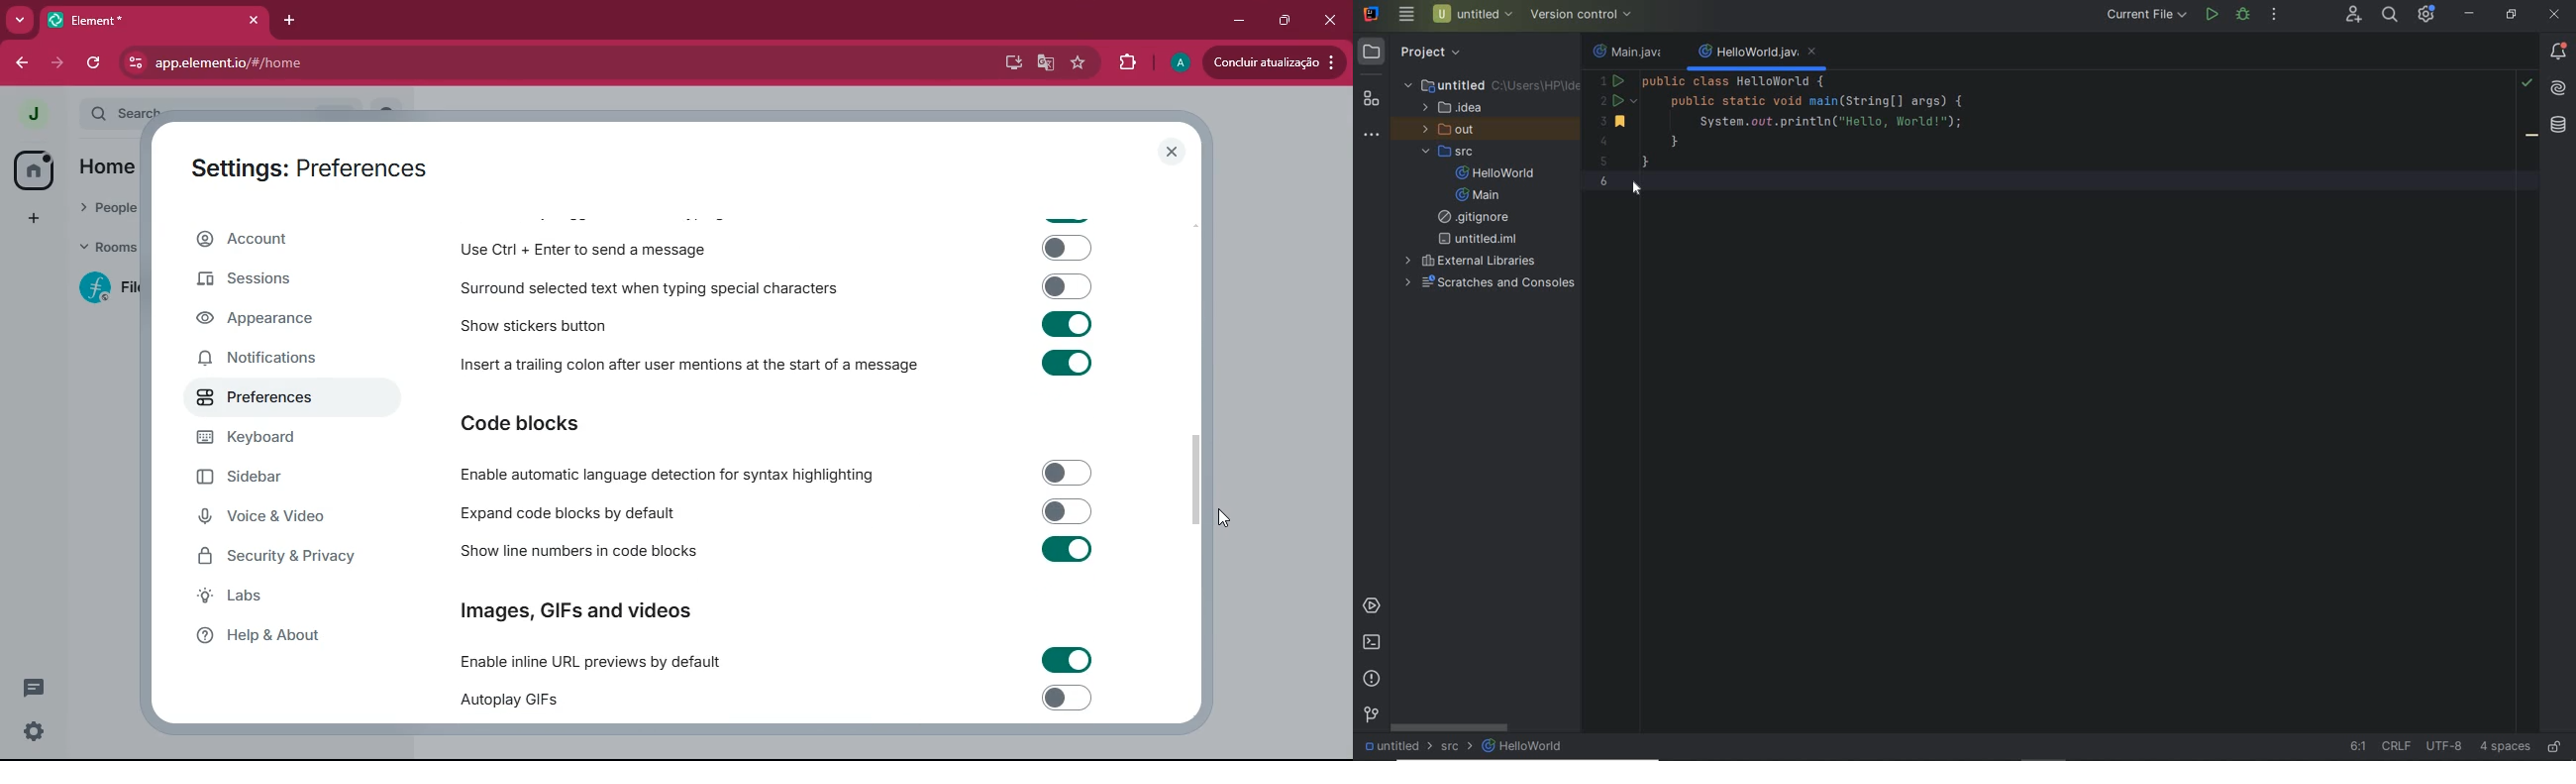  What do you see at coordinates (34, 220) in the screenshot?
I see `more` at bounding box center [34, 220].